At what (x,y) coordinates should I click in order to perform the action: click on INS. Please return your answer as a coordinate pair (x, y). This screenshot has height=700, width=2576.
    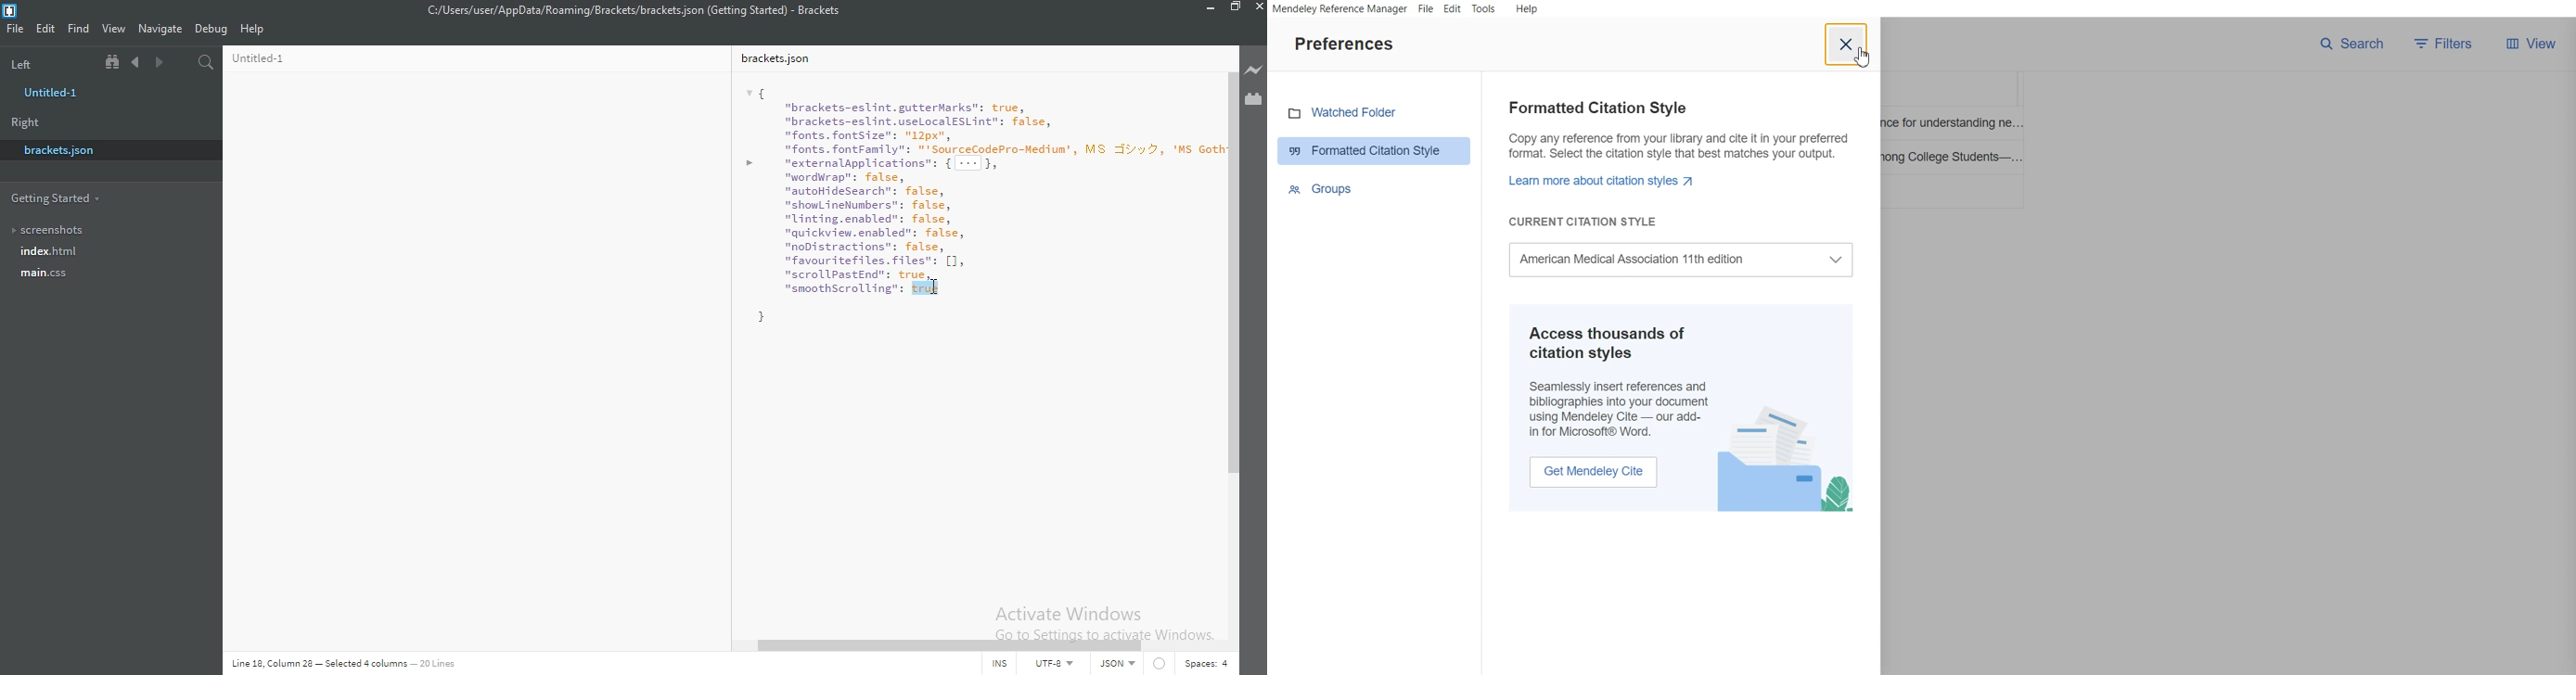
    Looking at the image, I should click on (995, 665).